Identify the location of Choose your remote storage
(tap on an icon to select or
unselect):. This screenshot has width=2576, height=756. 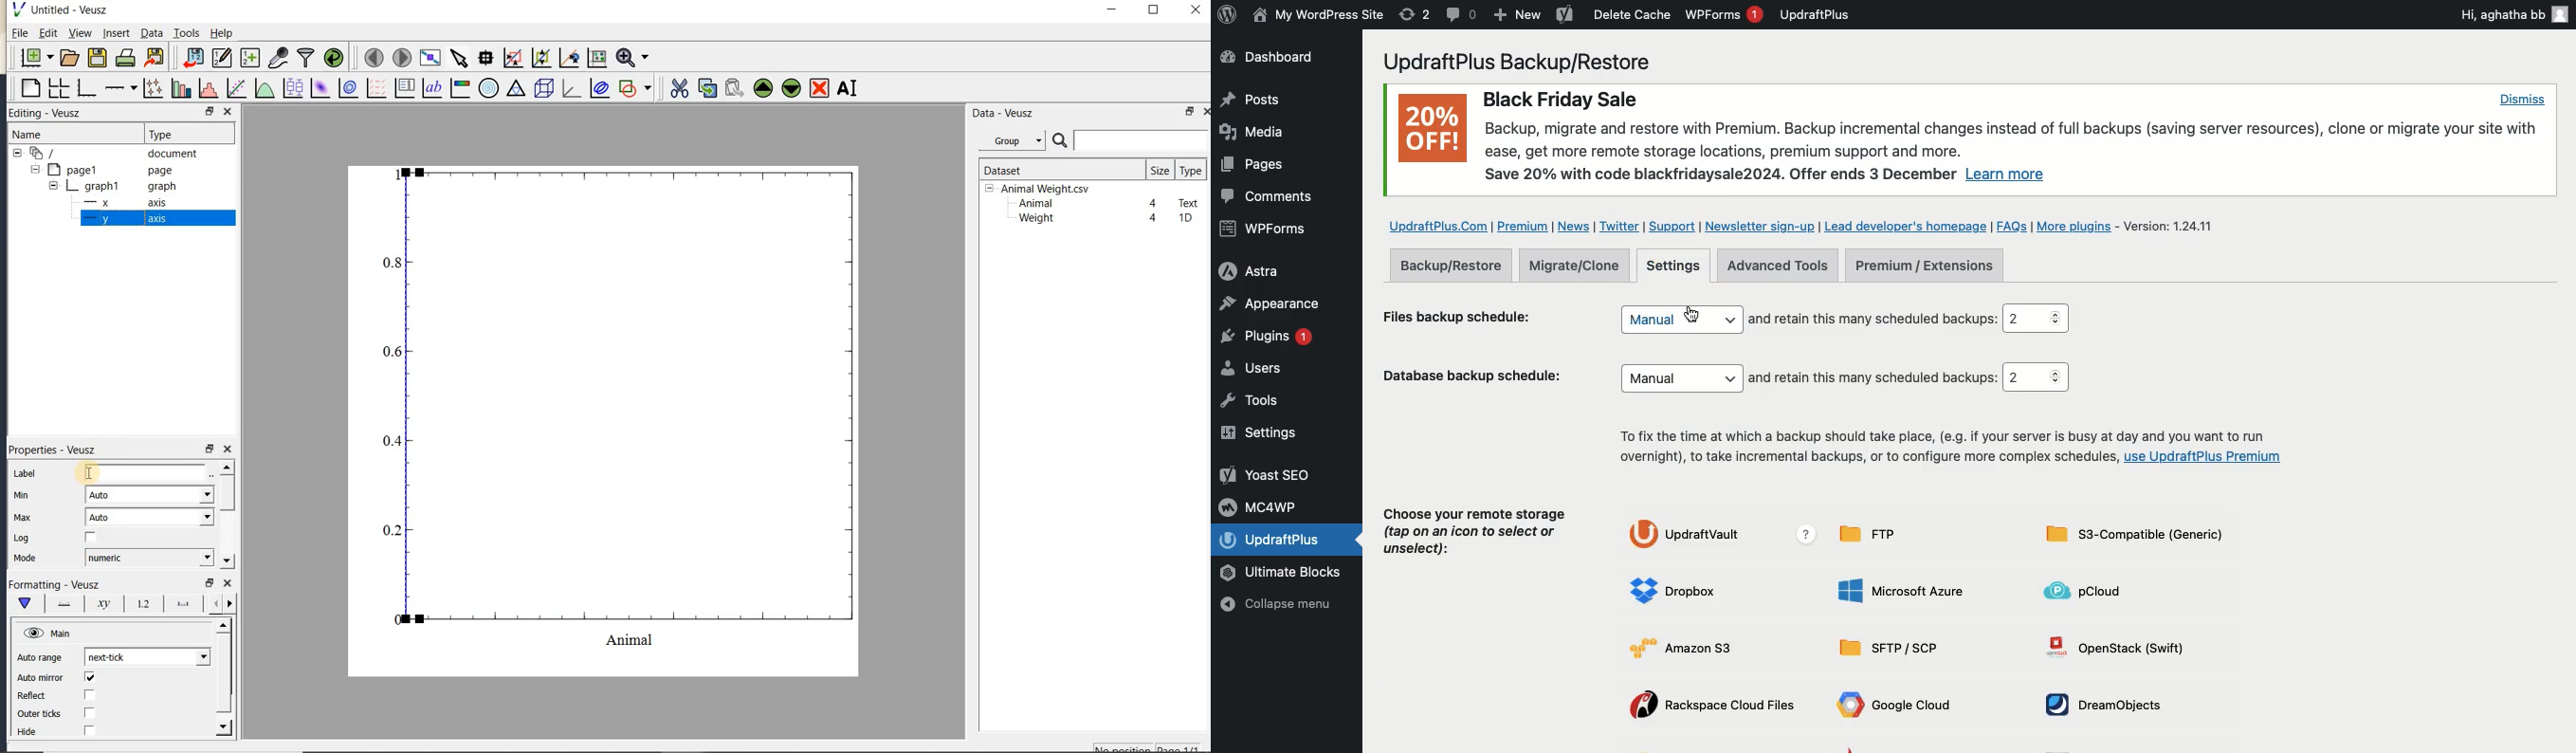
(1476, 536).